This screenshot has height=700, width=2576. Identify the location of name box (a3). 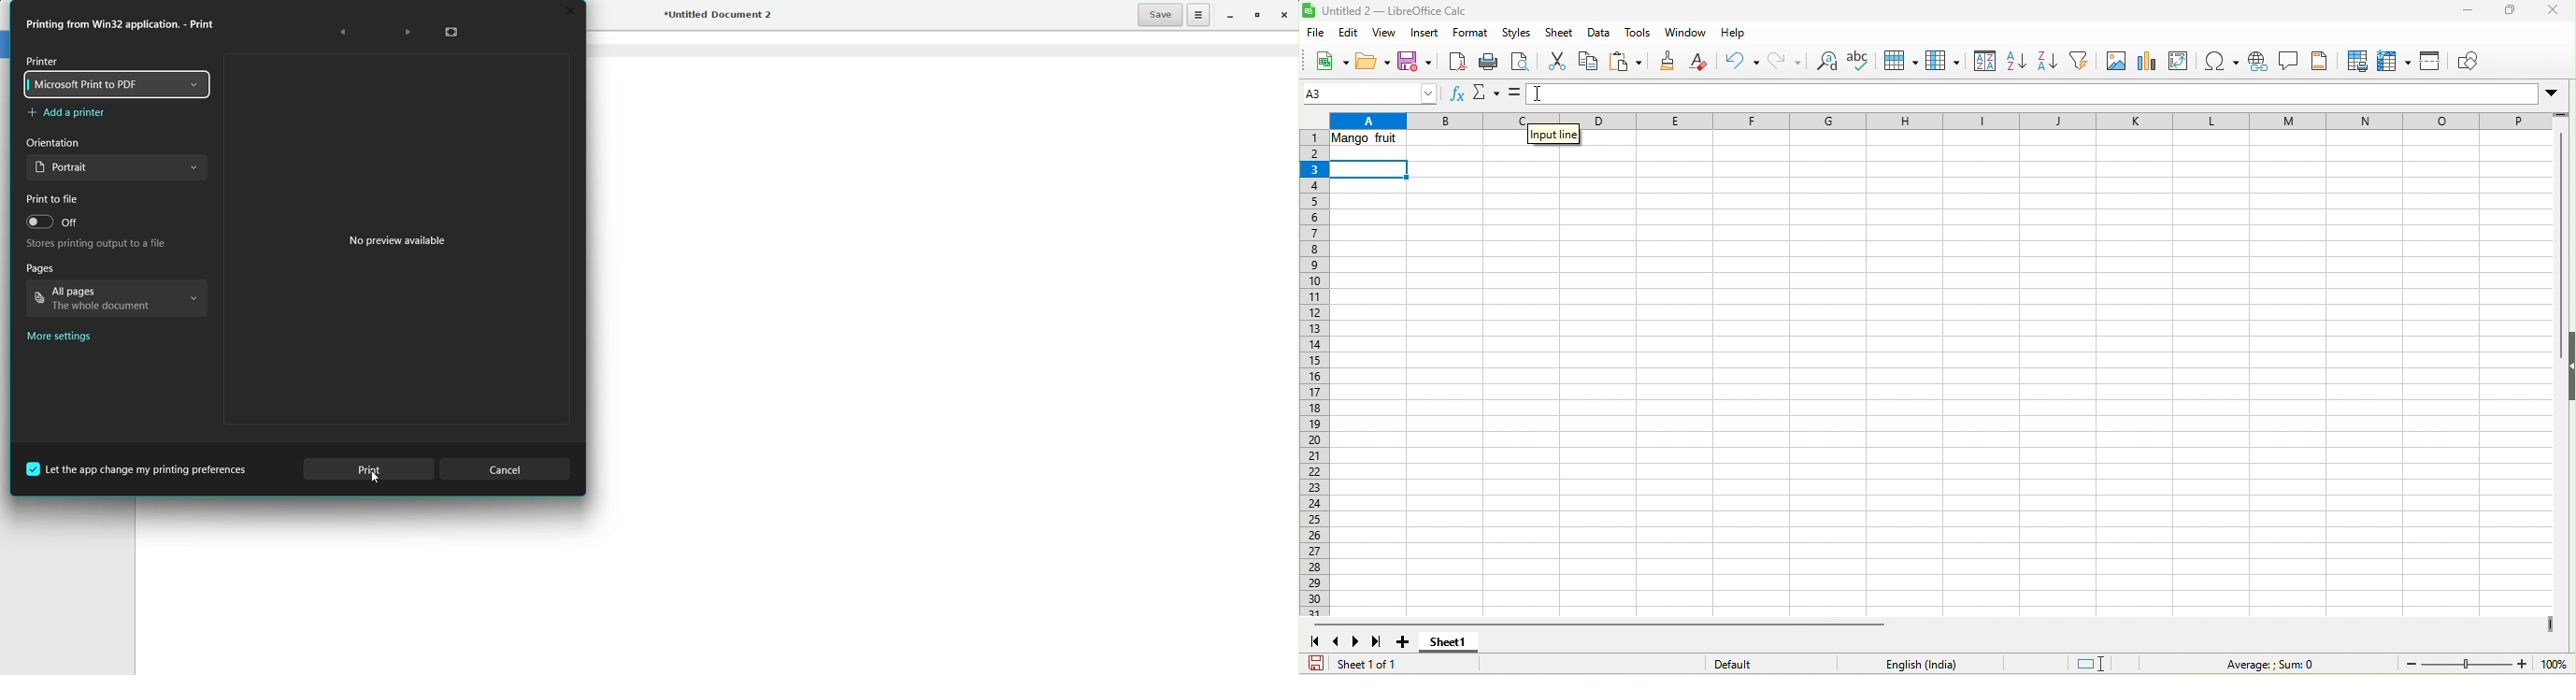
(1371, 93).